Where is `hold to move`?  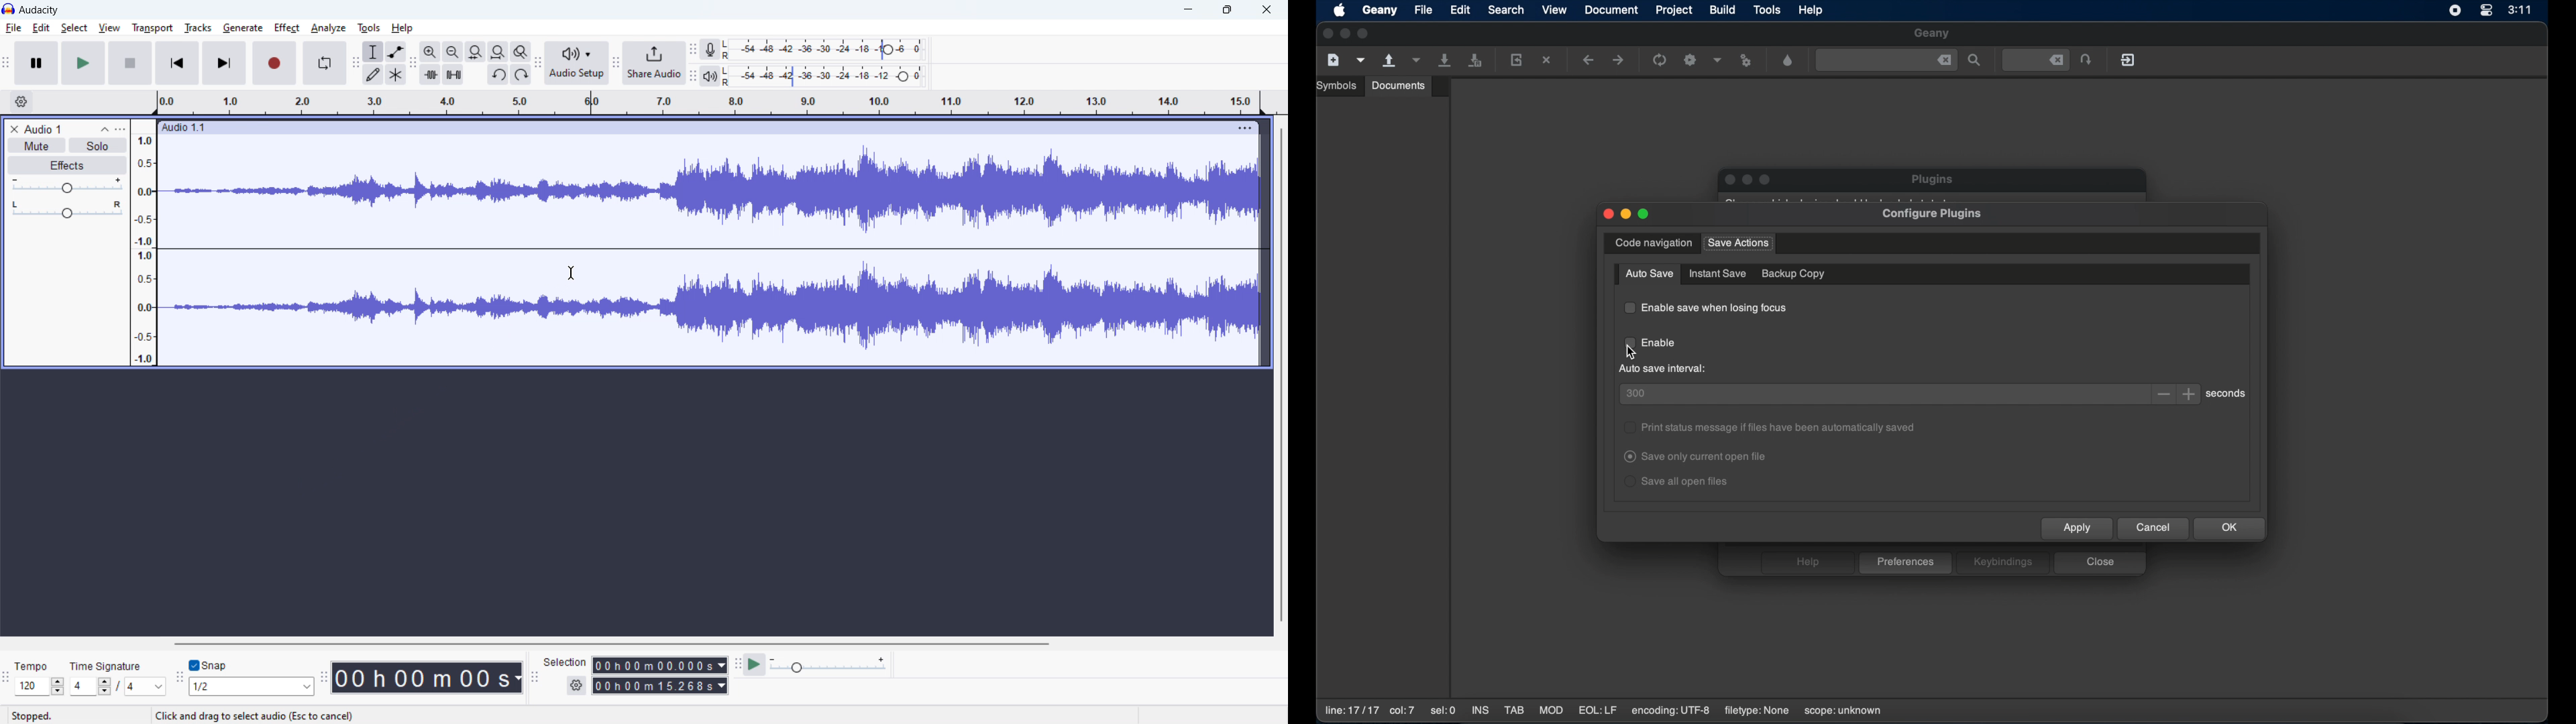 hold to move is located at coordinates (692, 128).